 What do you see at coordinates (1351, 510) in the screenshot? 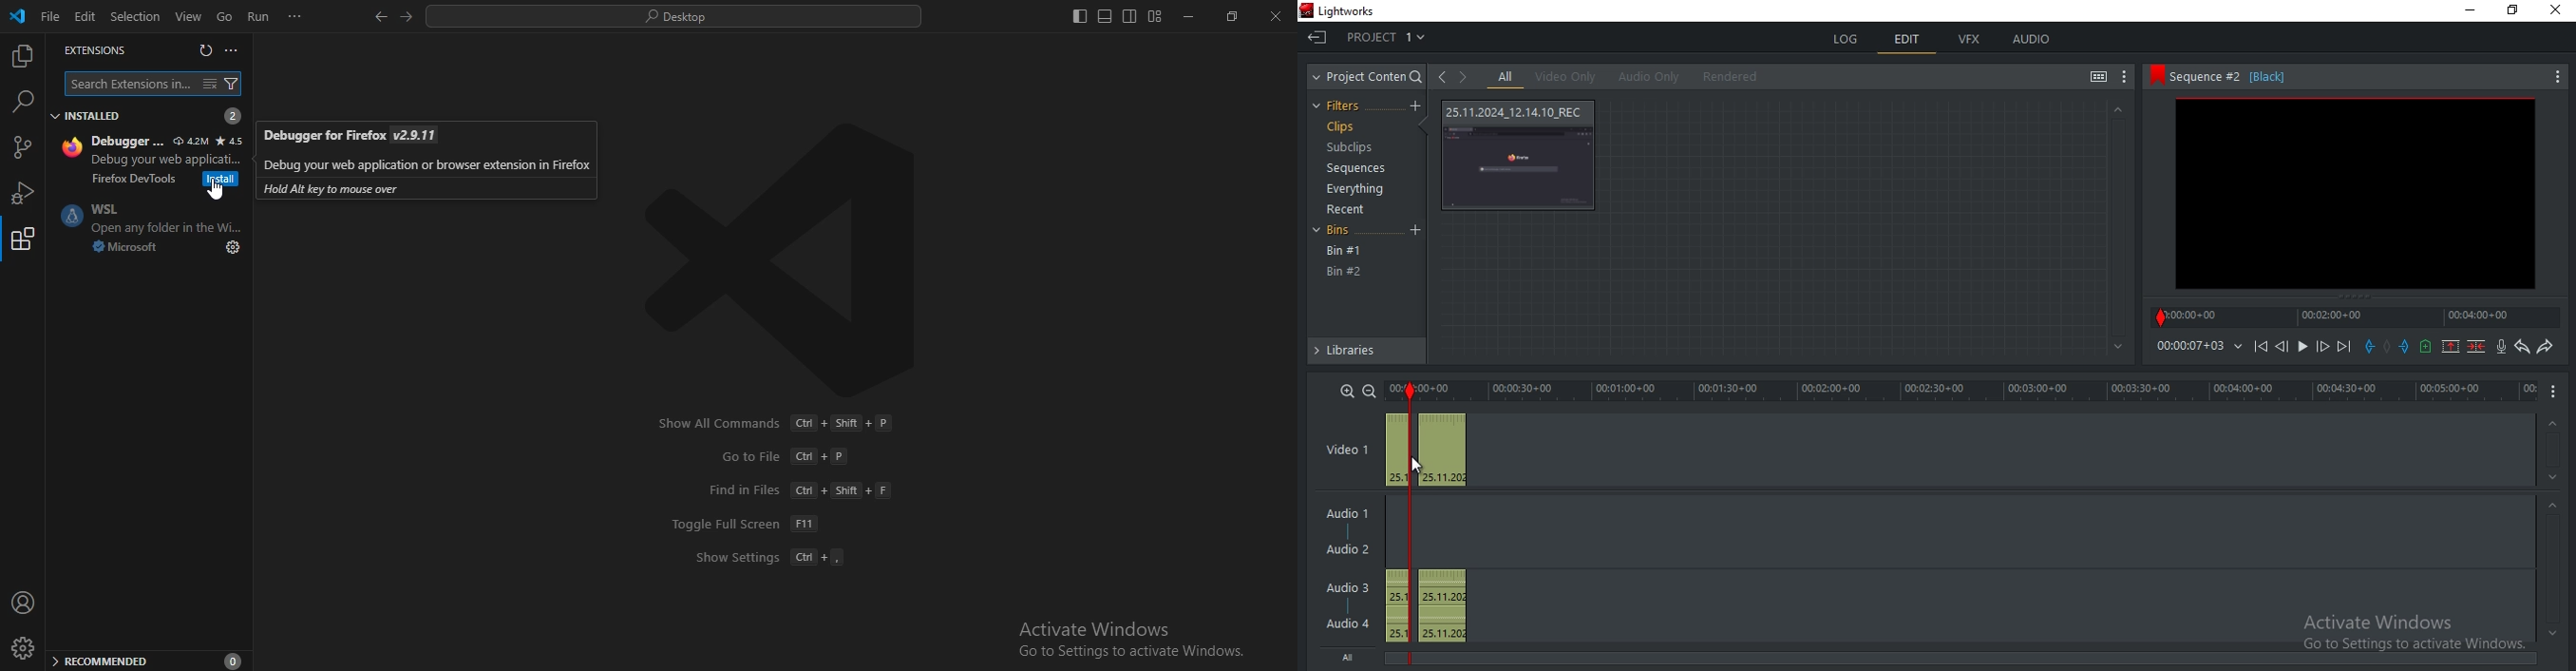
I see `Audio 1` at bounding box center [1351, 510].